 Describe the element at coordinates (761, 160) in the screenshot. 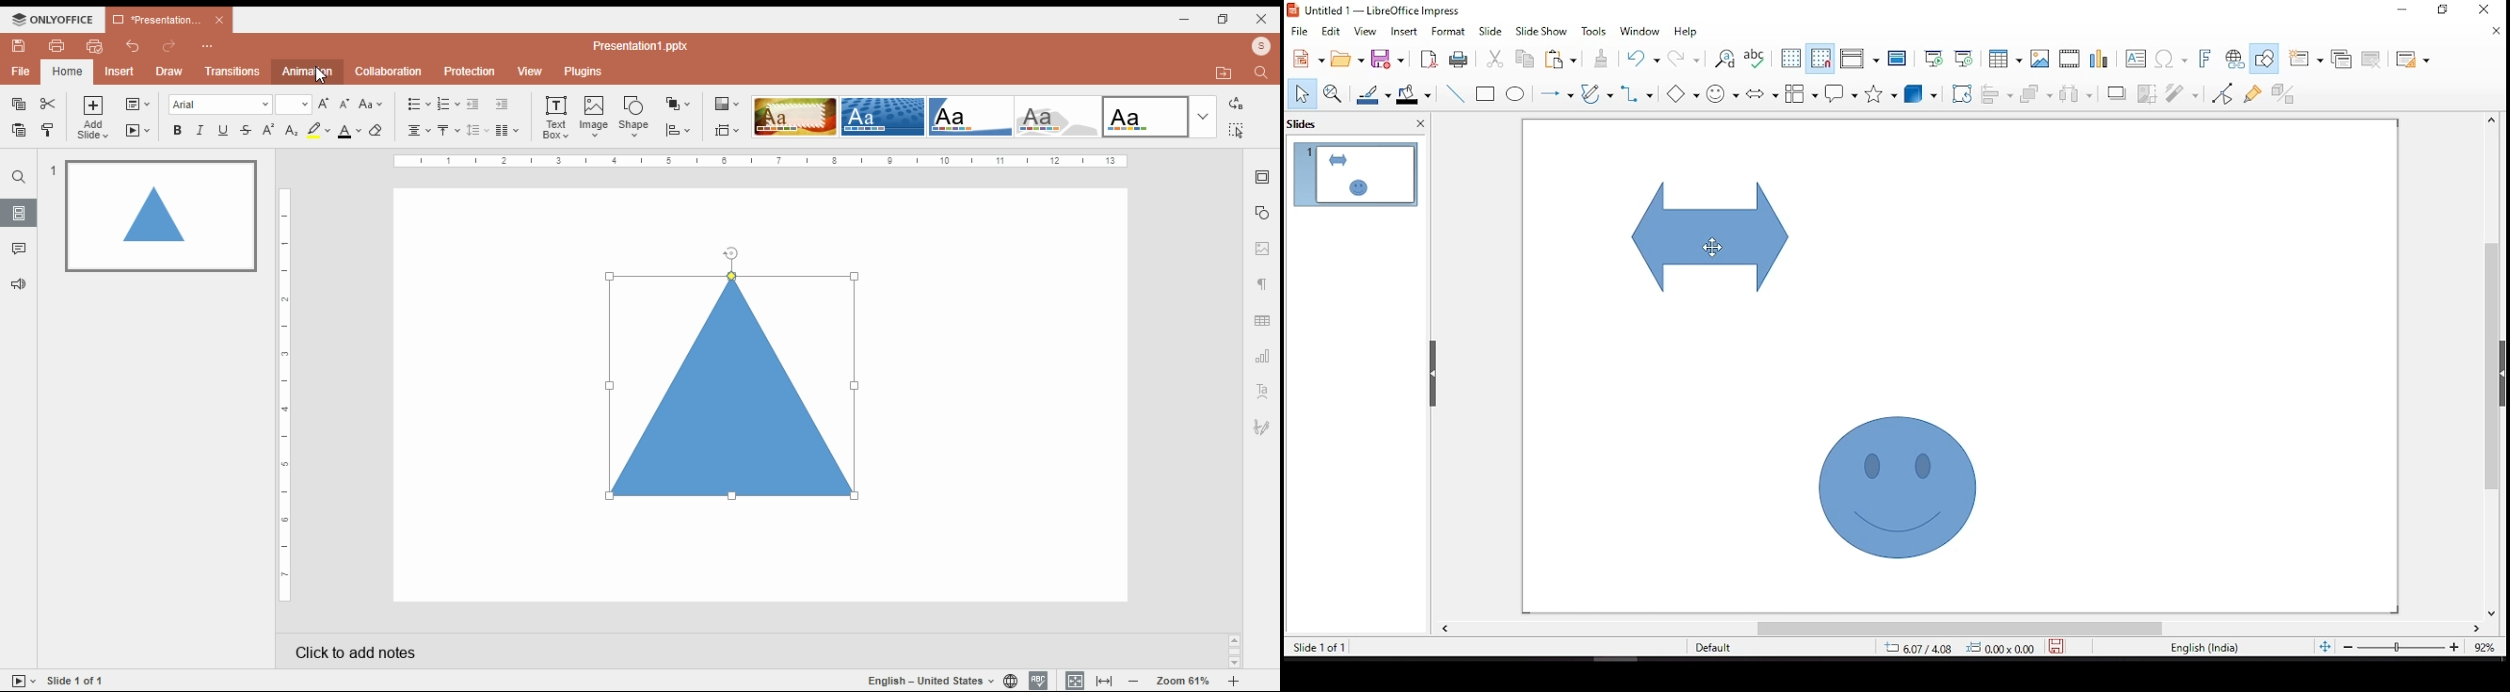

I see `scale` at that location.